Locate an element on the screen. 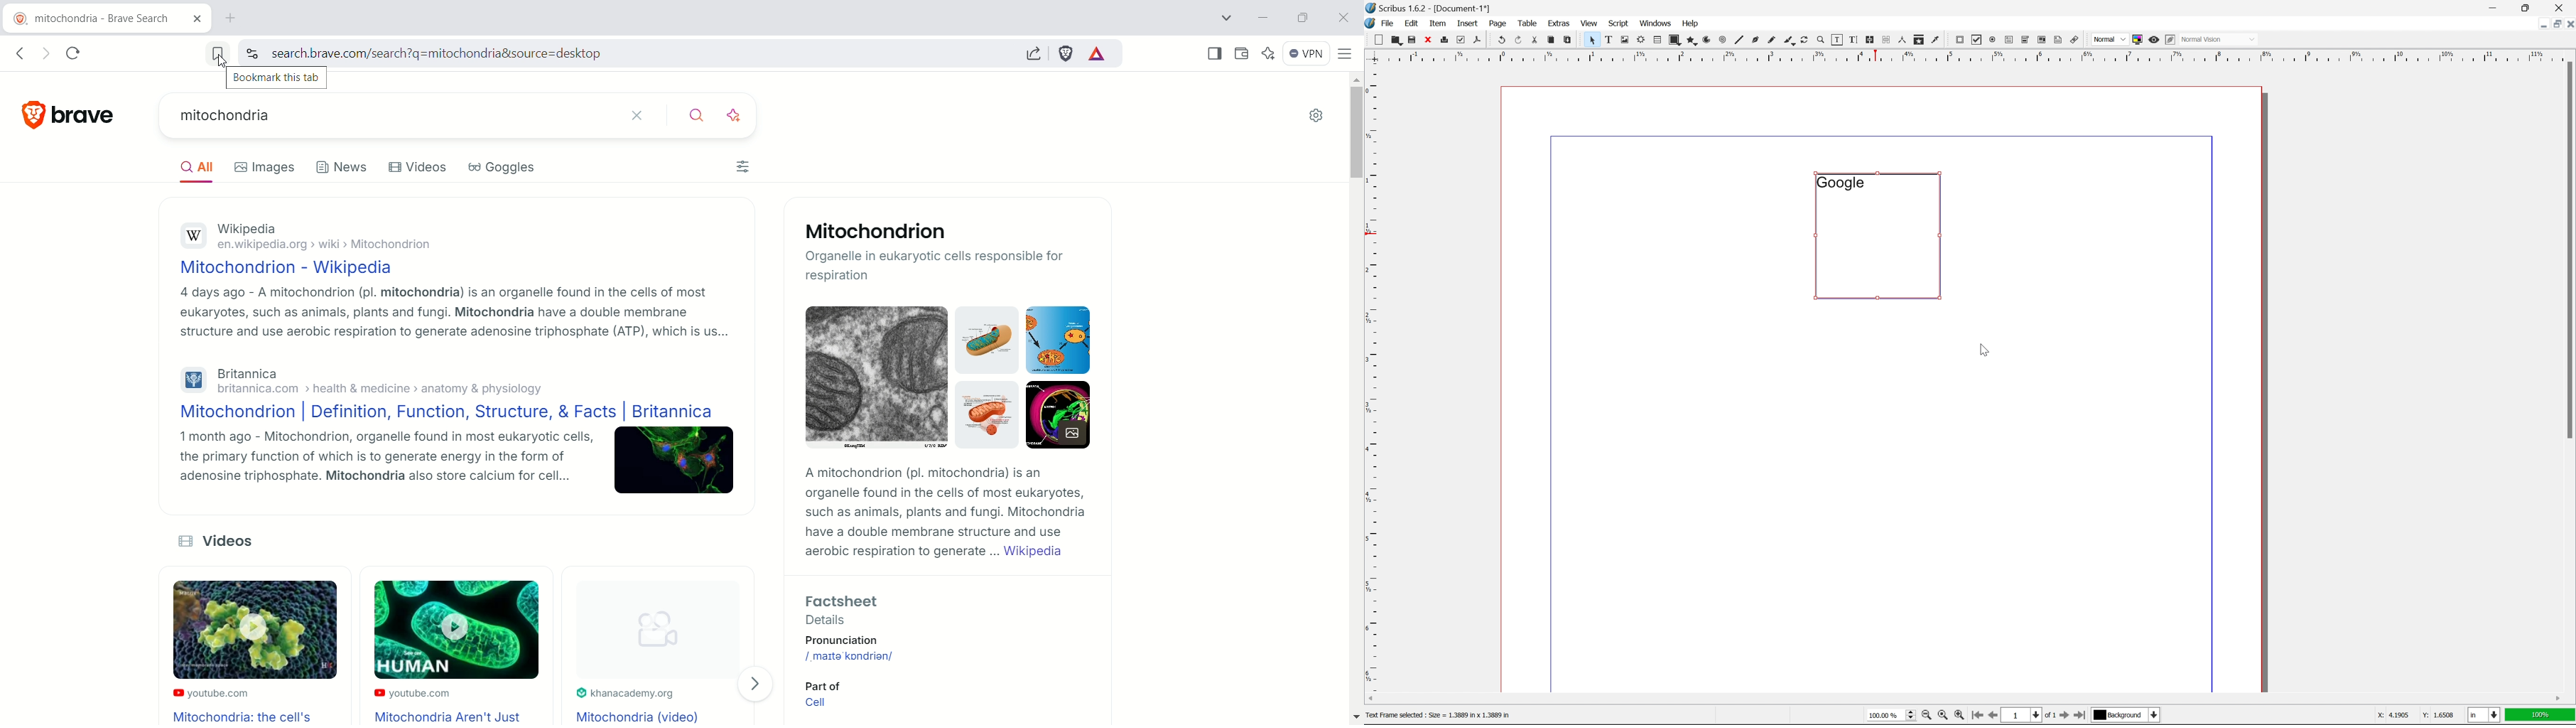  minimize is located at coordinates (2538, 23).